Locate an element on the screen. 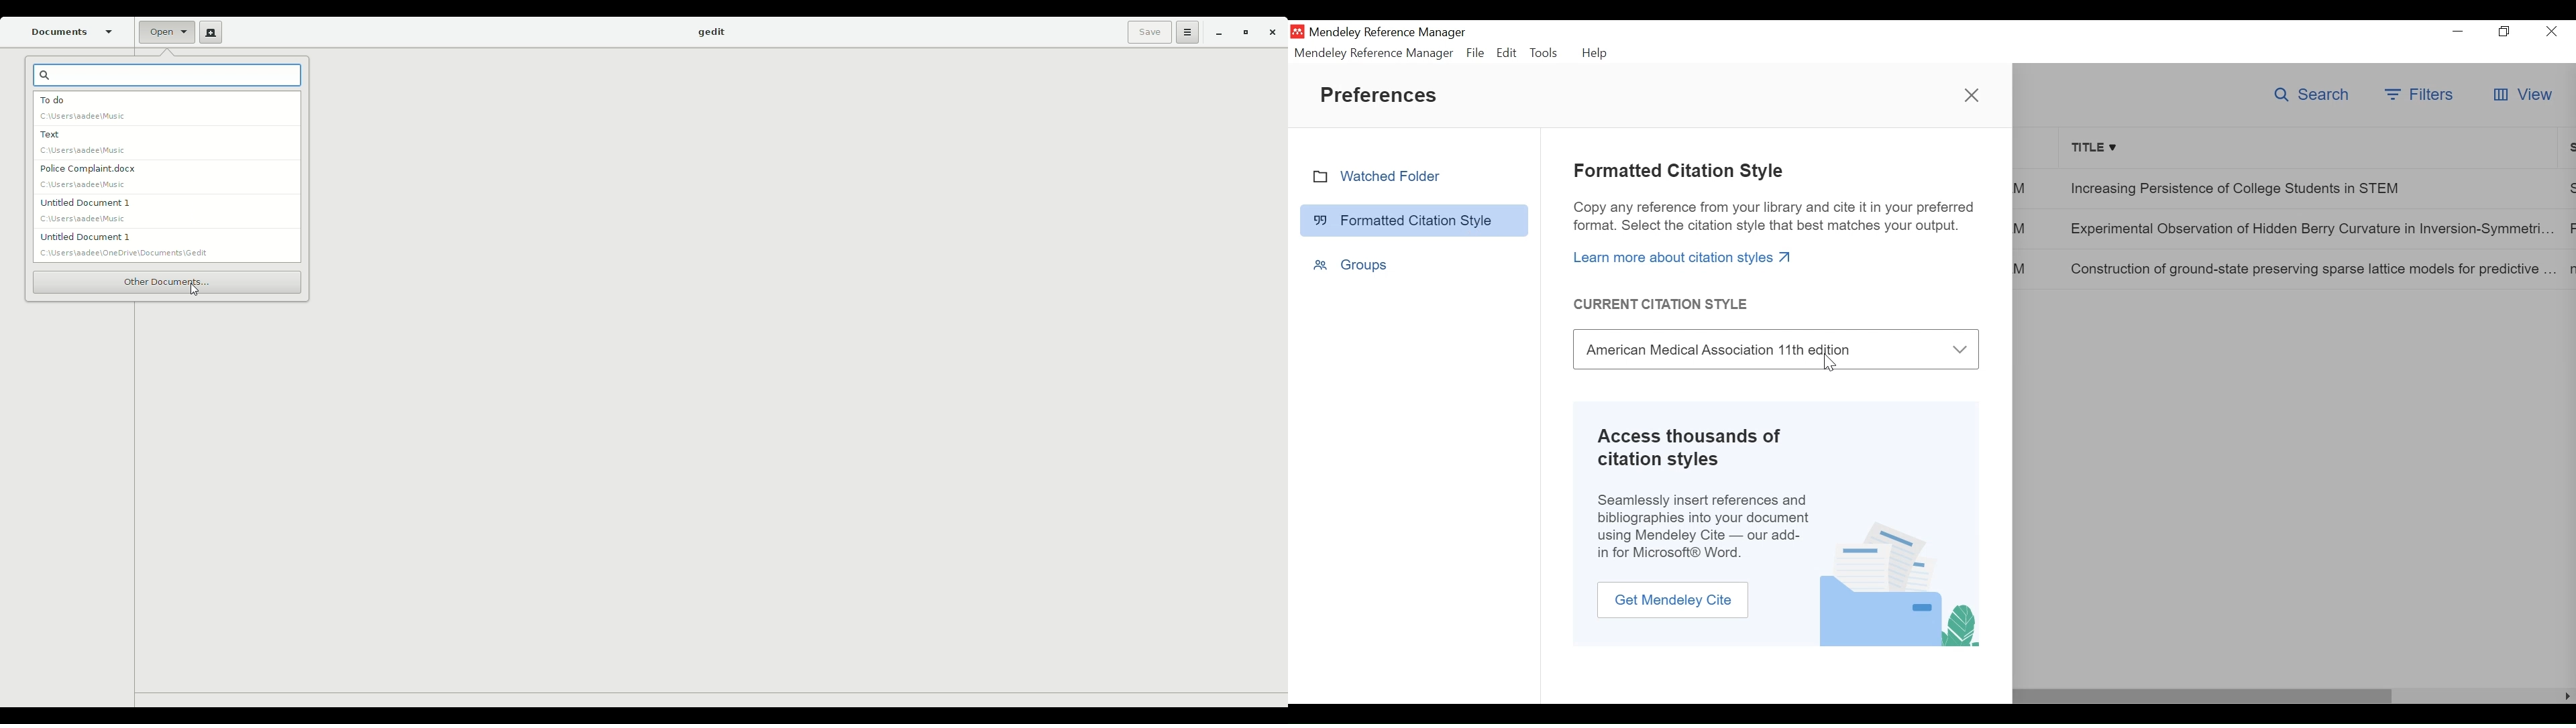 Image resolution: width=2576 pixels, height=728 pixels. Formatted Citation Style is located at coordinates (1680, 172).